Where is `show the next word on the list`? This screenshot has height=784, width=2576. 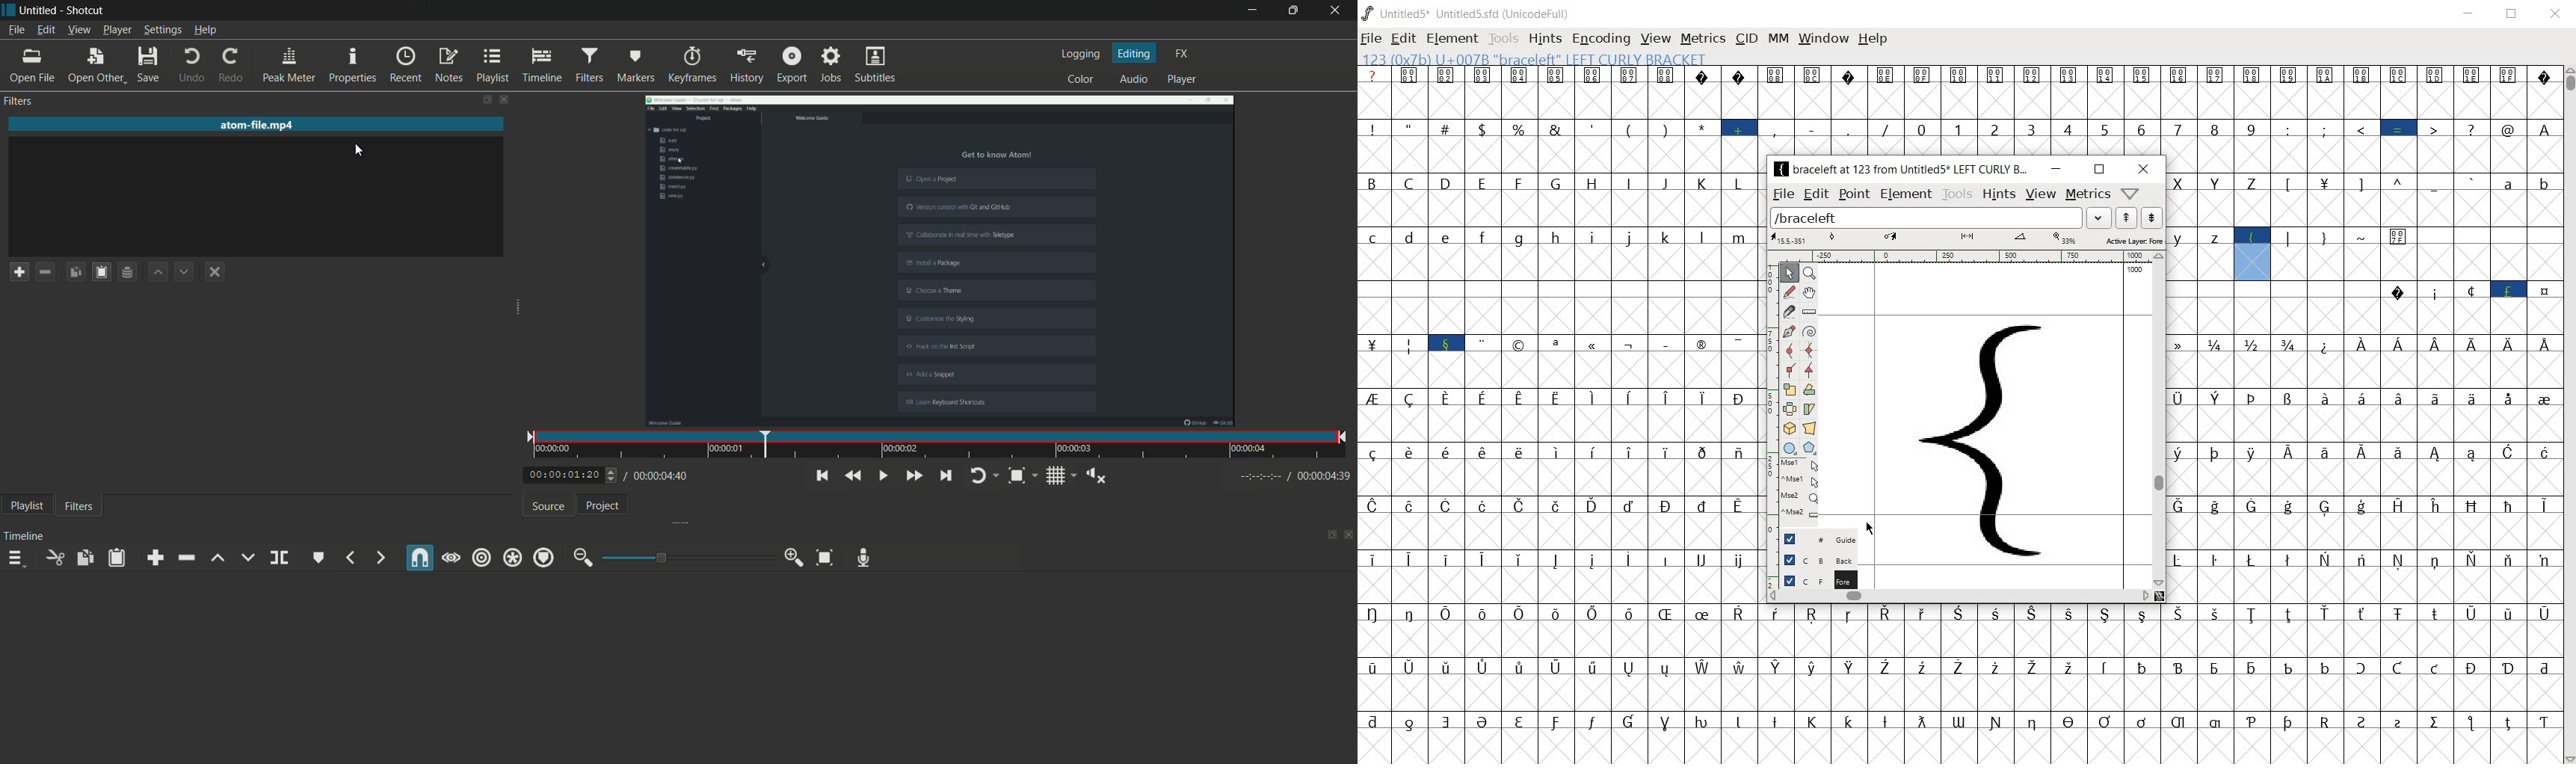
show the next word on the list is located at coordinates (2128, 218).